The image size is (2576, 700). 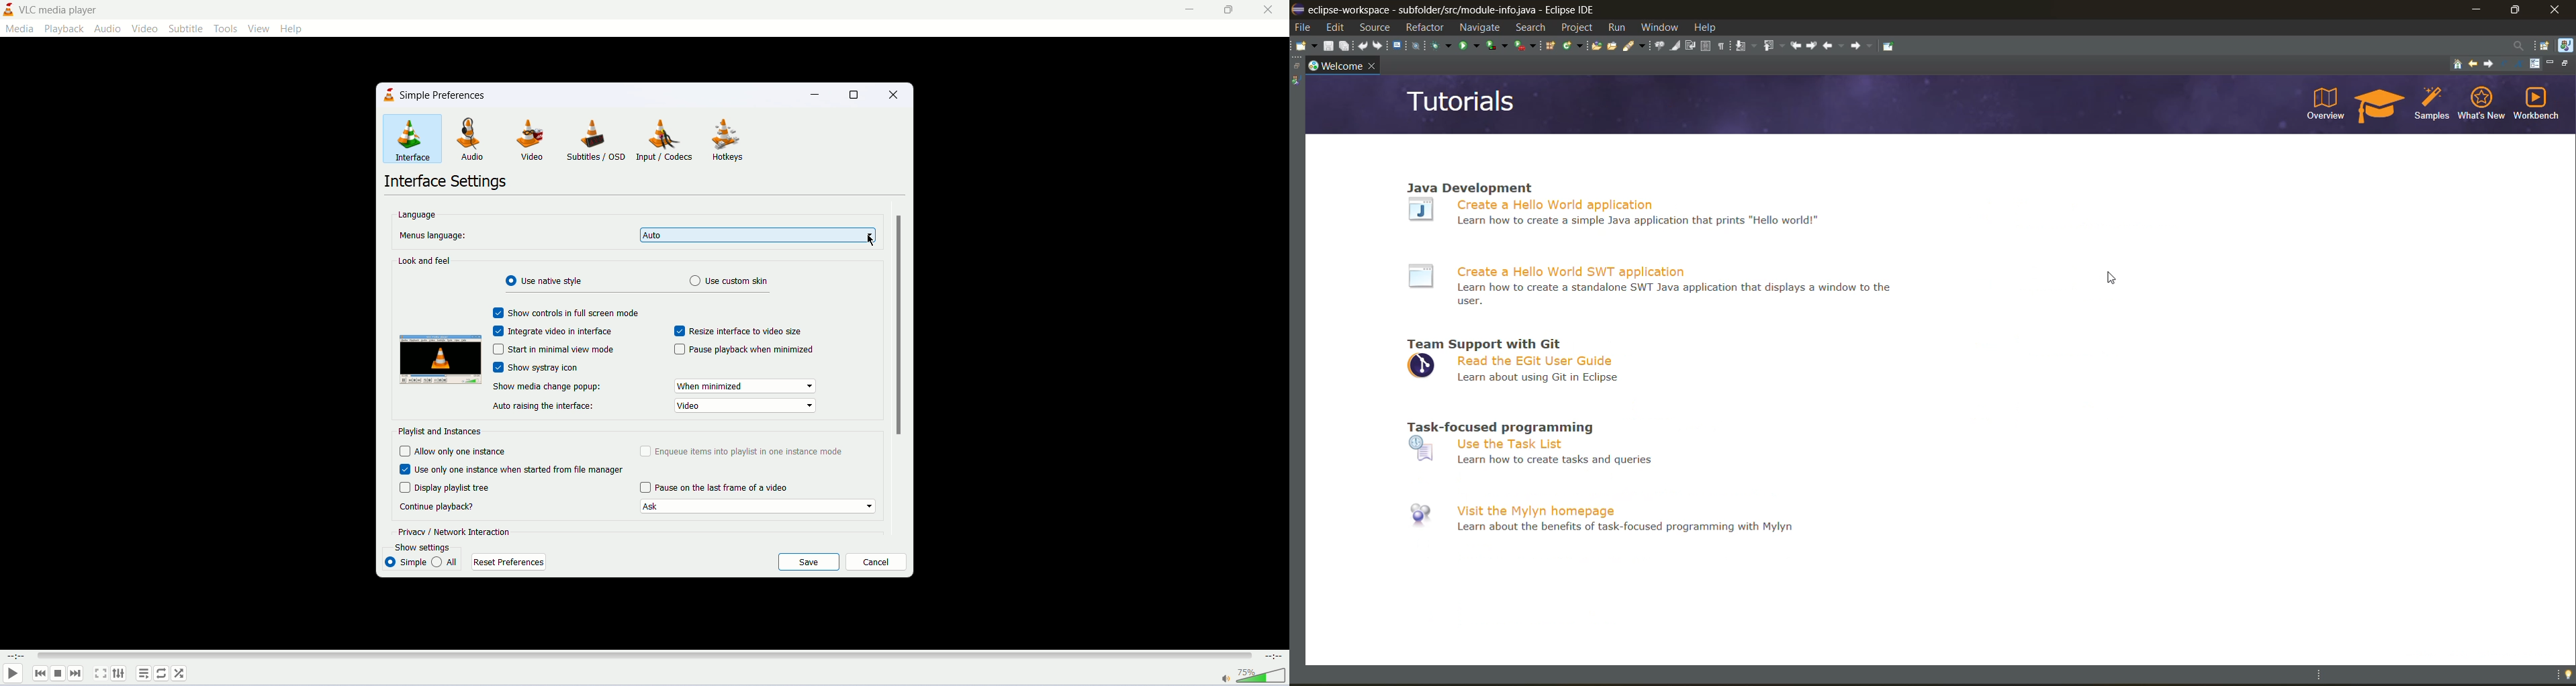 I want to click on interface settings, so click(x=447, y=183).